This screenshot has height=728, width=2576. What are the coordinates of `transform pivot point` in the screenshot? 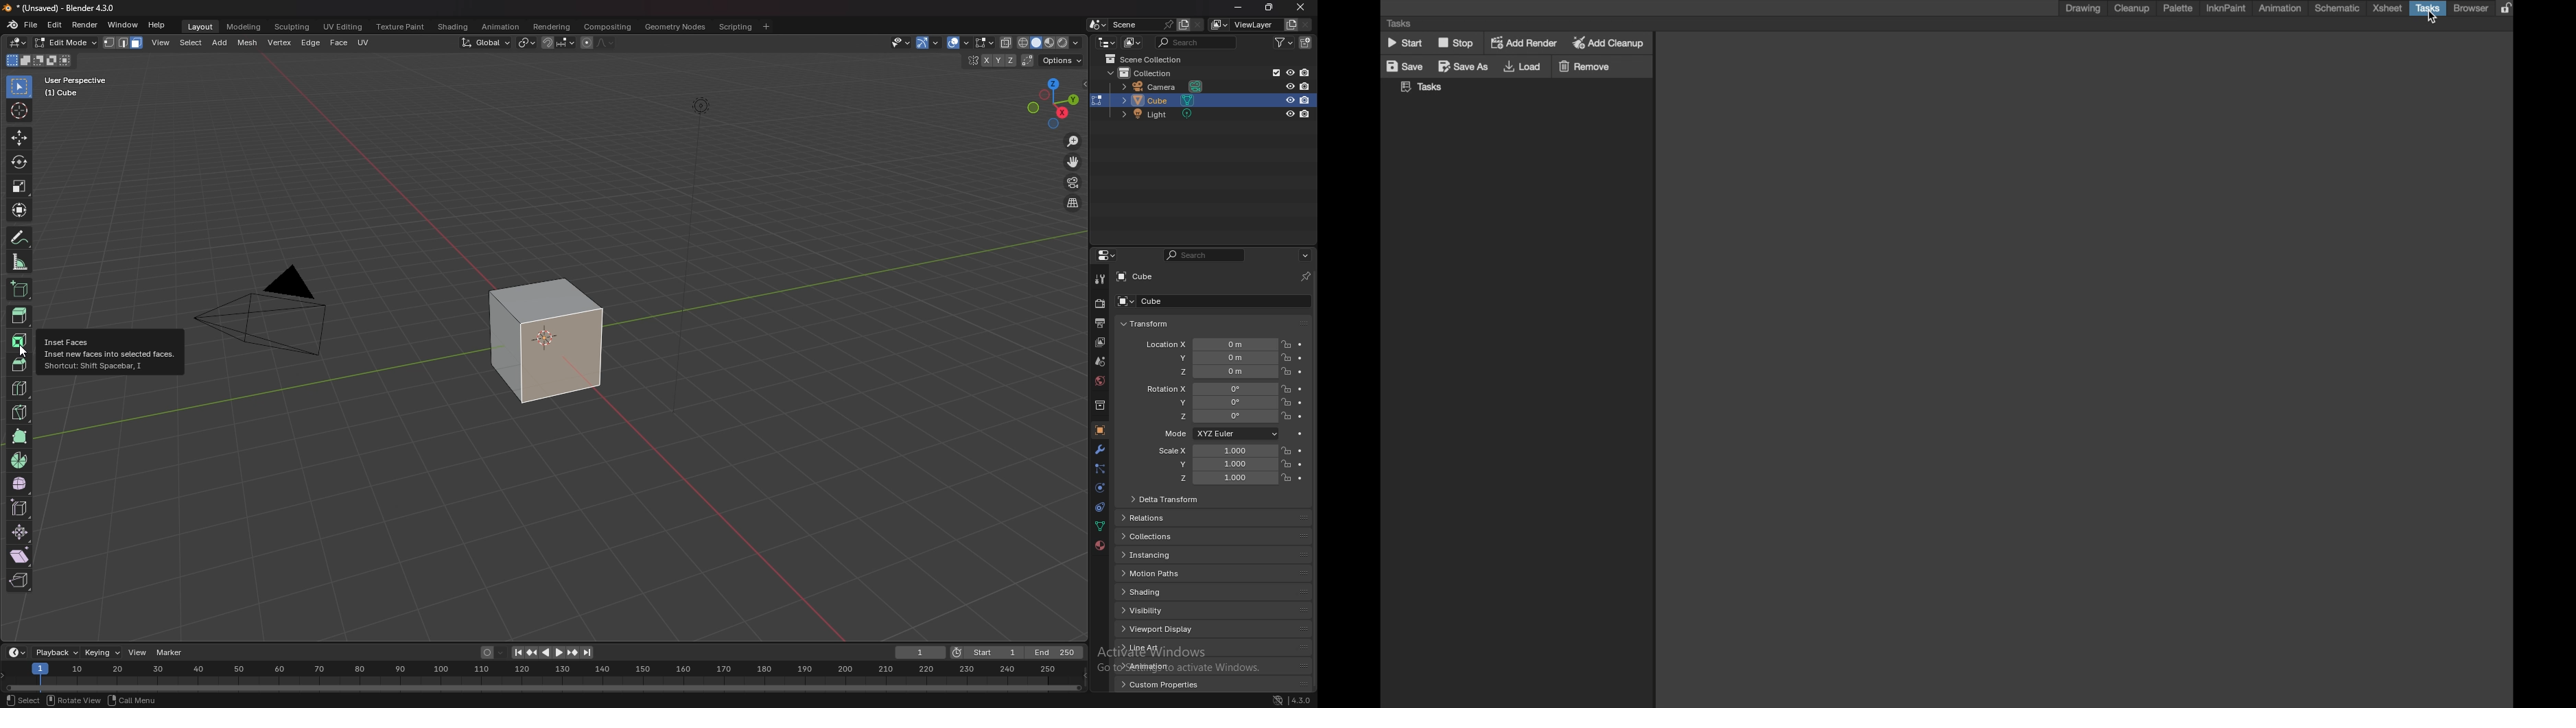 It's located at (527, 43).